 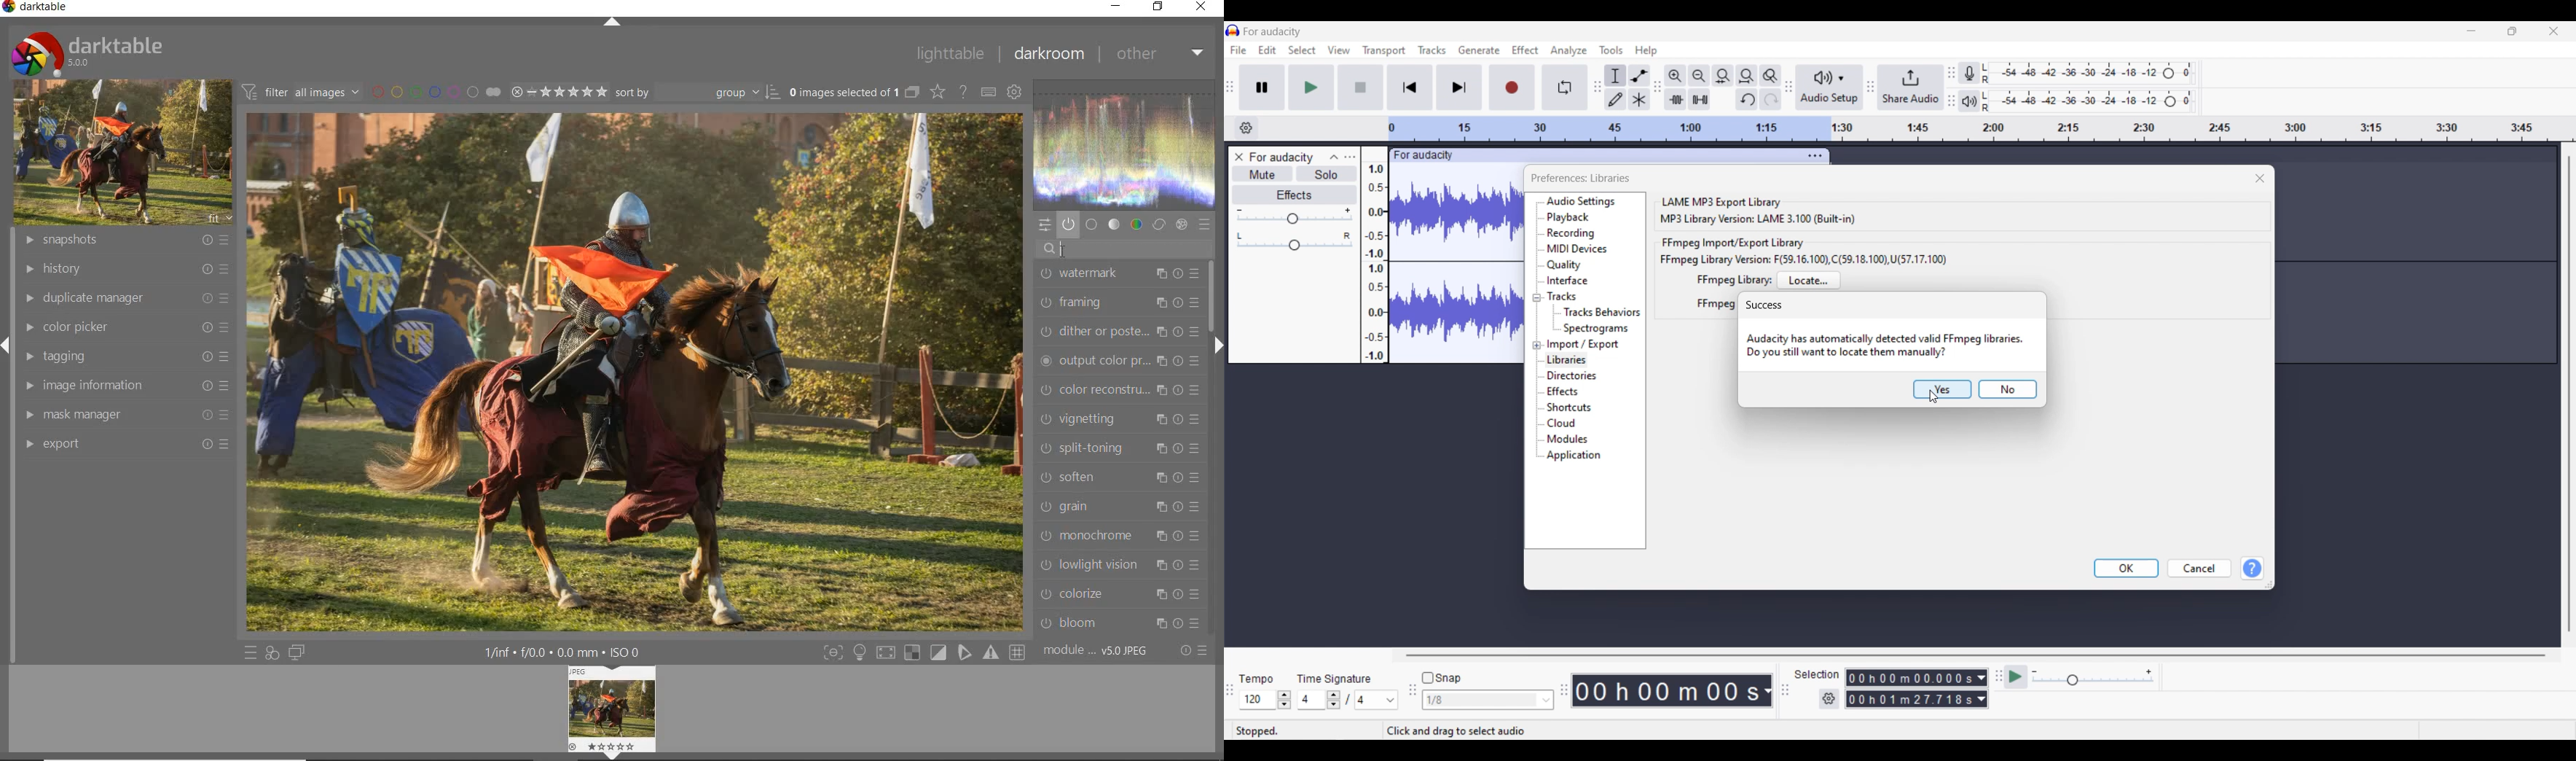 What do you see at coordinates (1671, 691) in the screenshot?
I see `timestamp` at bounding box center [1671, 691].